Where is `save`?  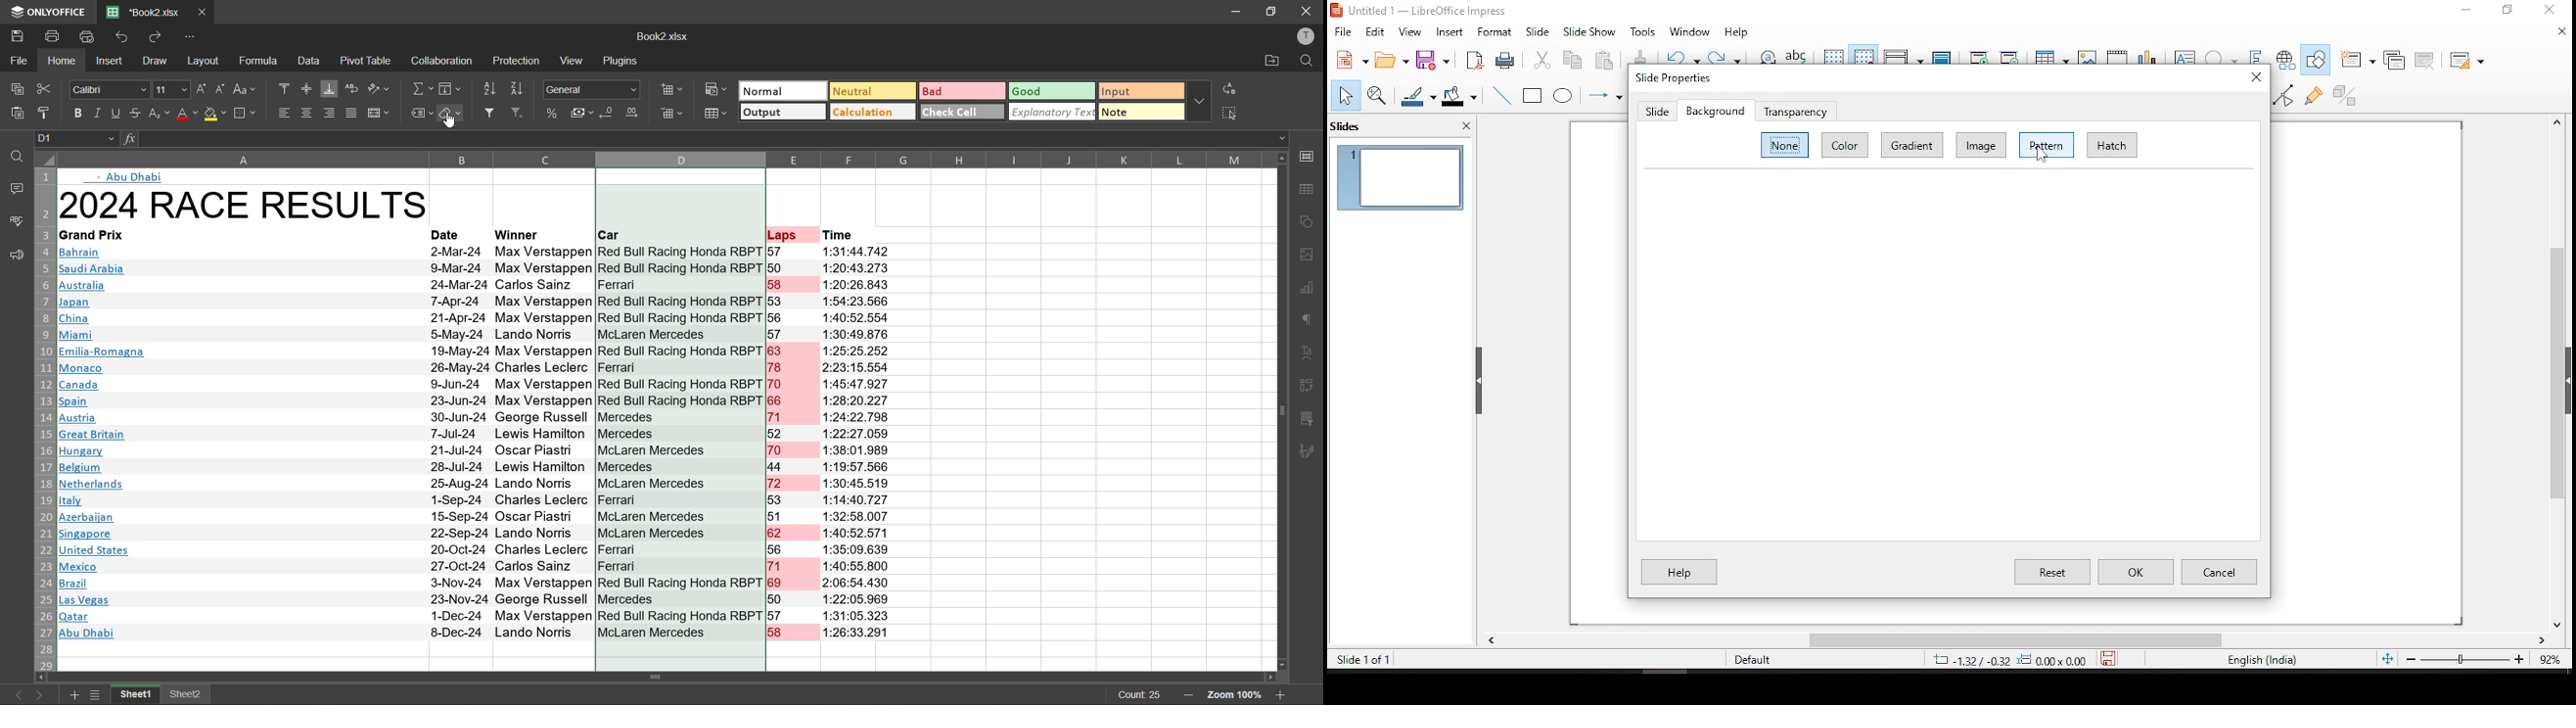
save is located at coordinates (1433, 62).